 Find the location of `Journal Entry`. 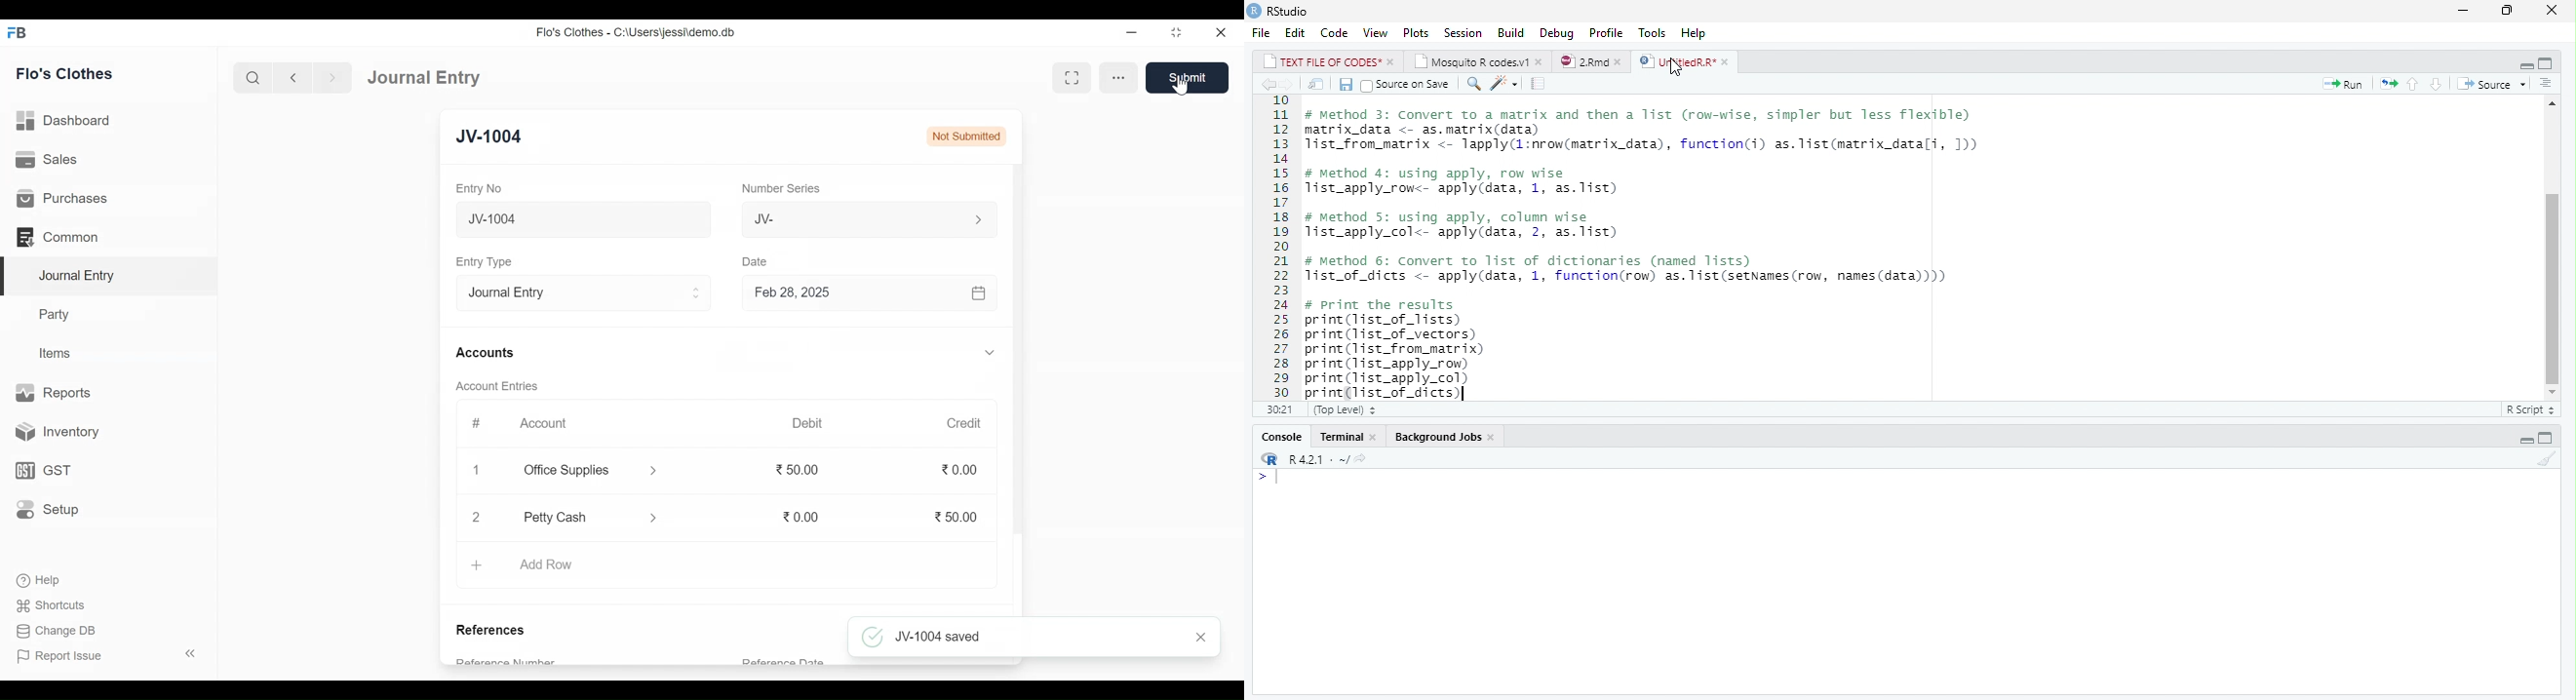

Journal Entry is located at coordinates (429, 77).